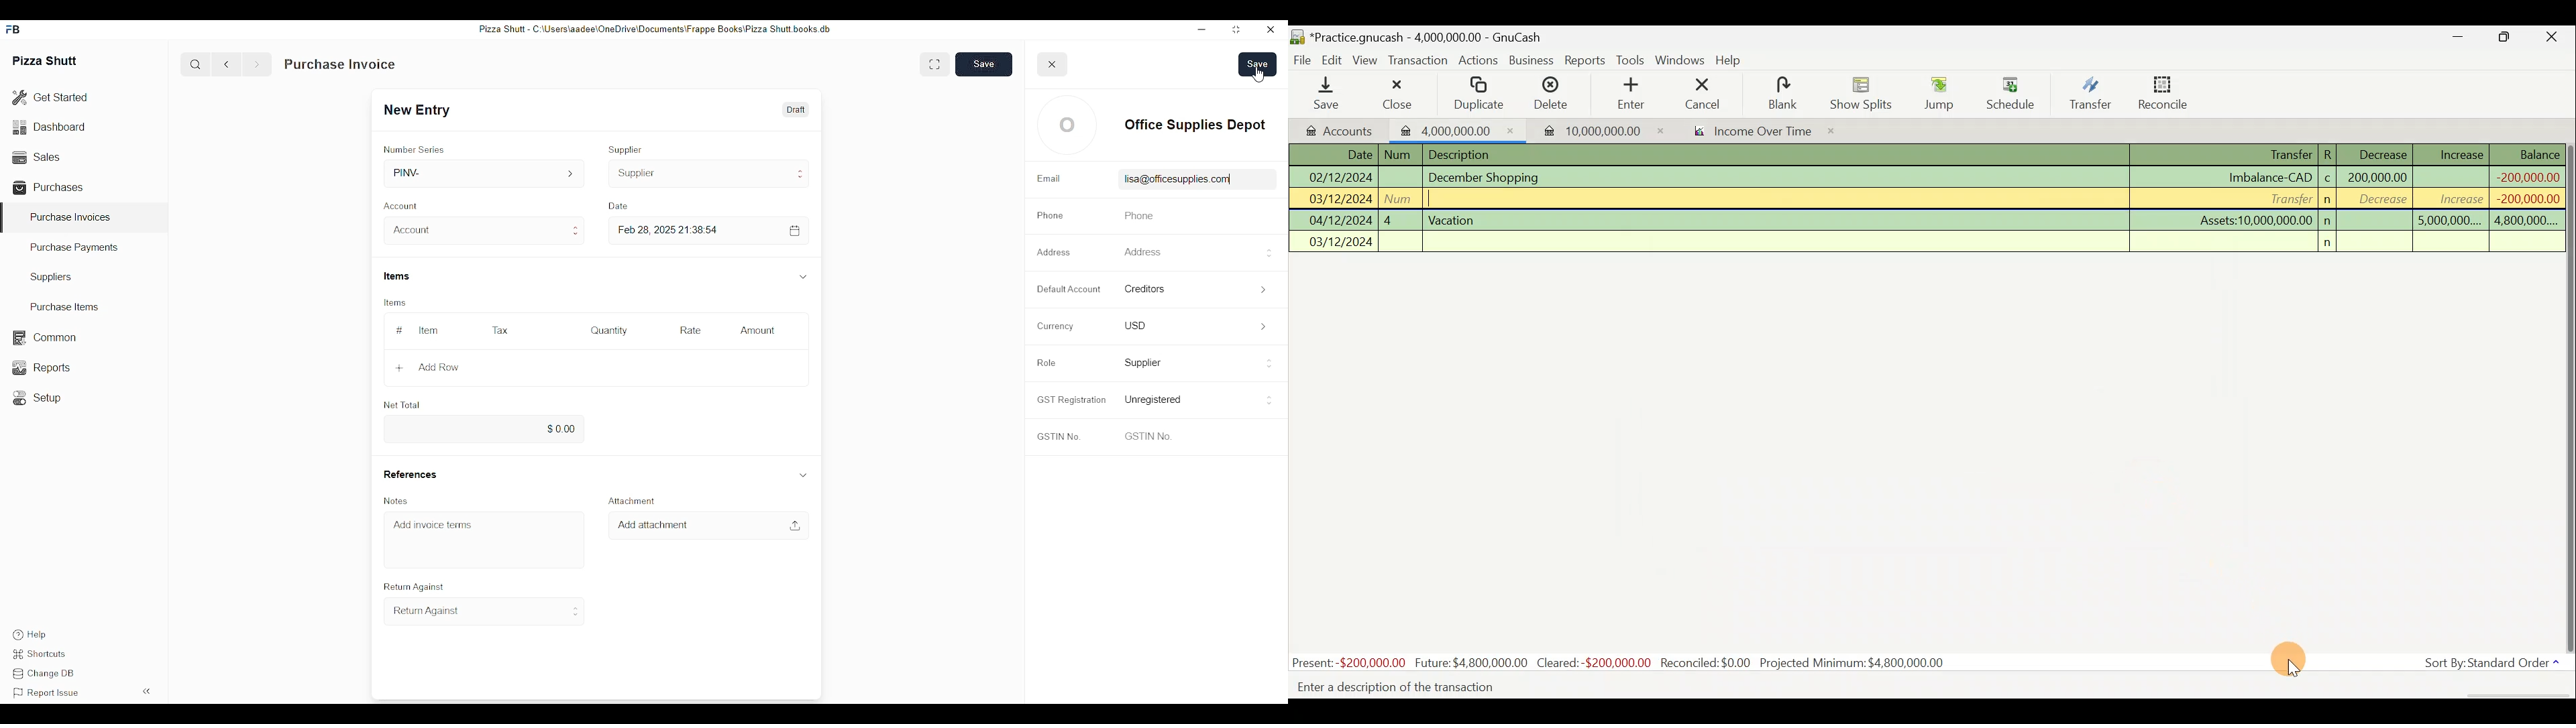 Image resolution: width=2576 pixels, height=728 pixels. What do you see at coordinates (499, 330) in the screenshot?
I see `Tax` at bounding box center [499, 330].